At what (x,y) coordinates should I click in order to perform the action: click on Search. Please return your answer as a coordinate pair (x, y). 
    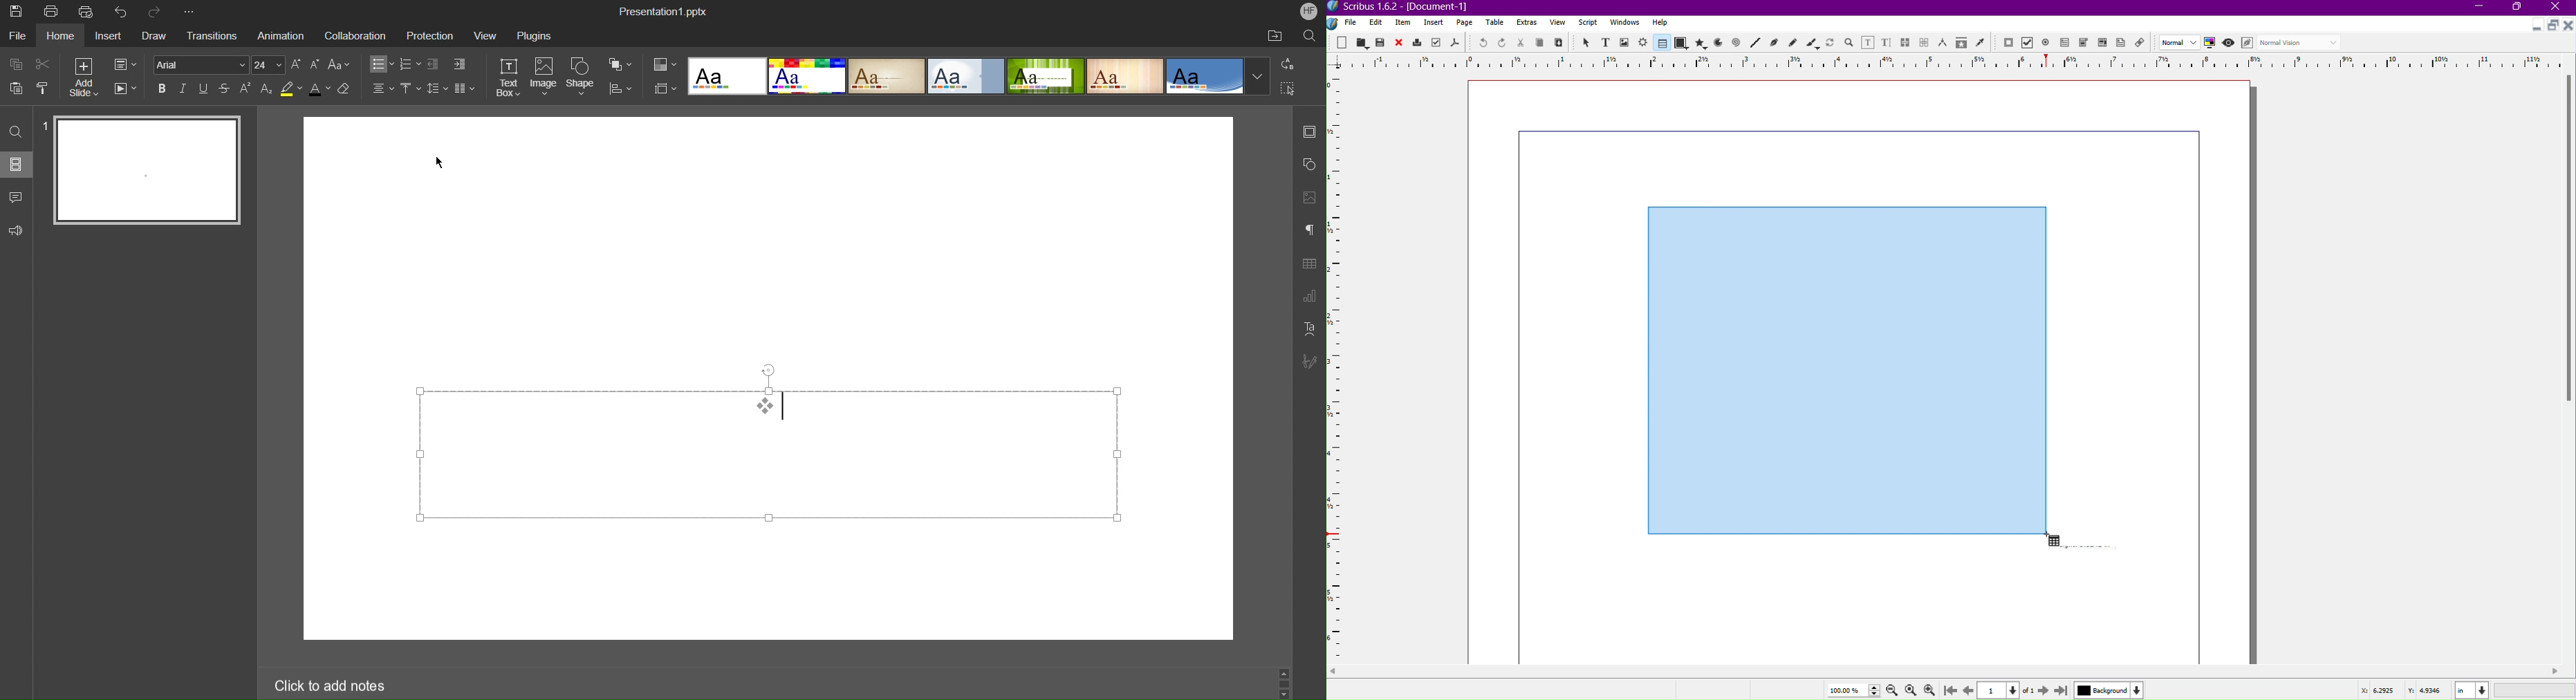
    Looking at the image, I should click on (1308, 35).